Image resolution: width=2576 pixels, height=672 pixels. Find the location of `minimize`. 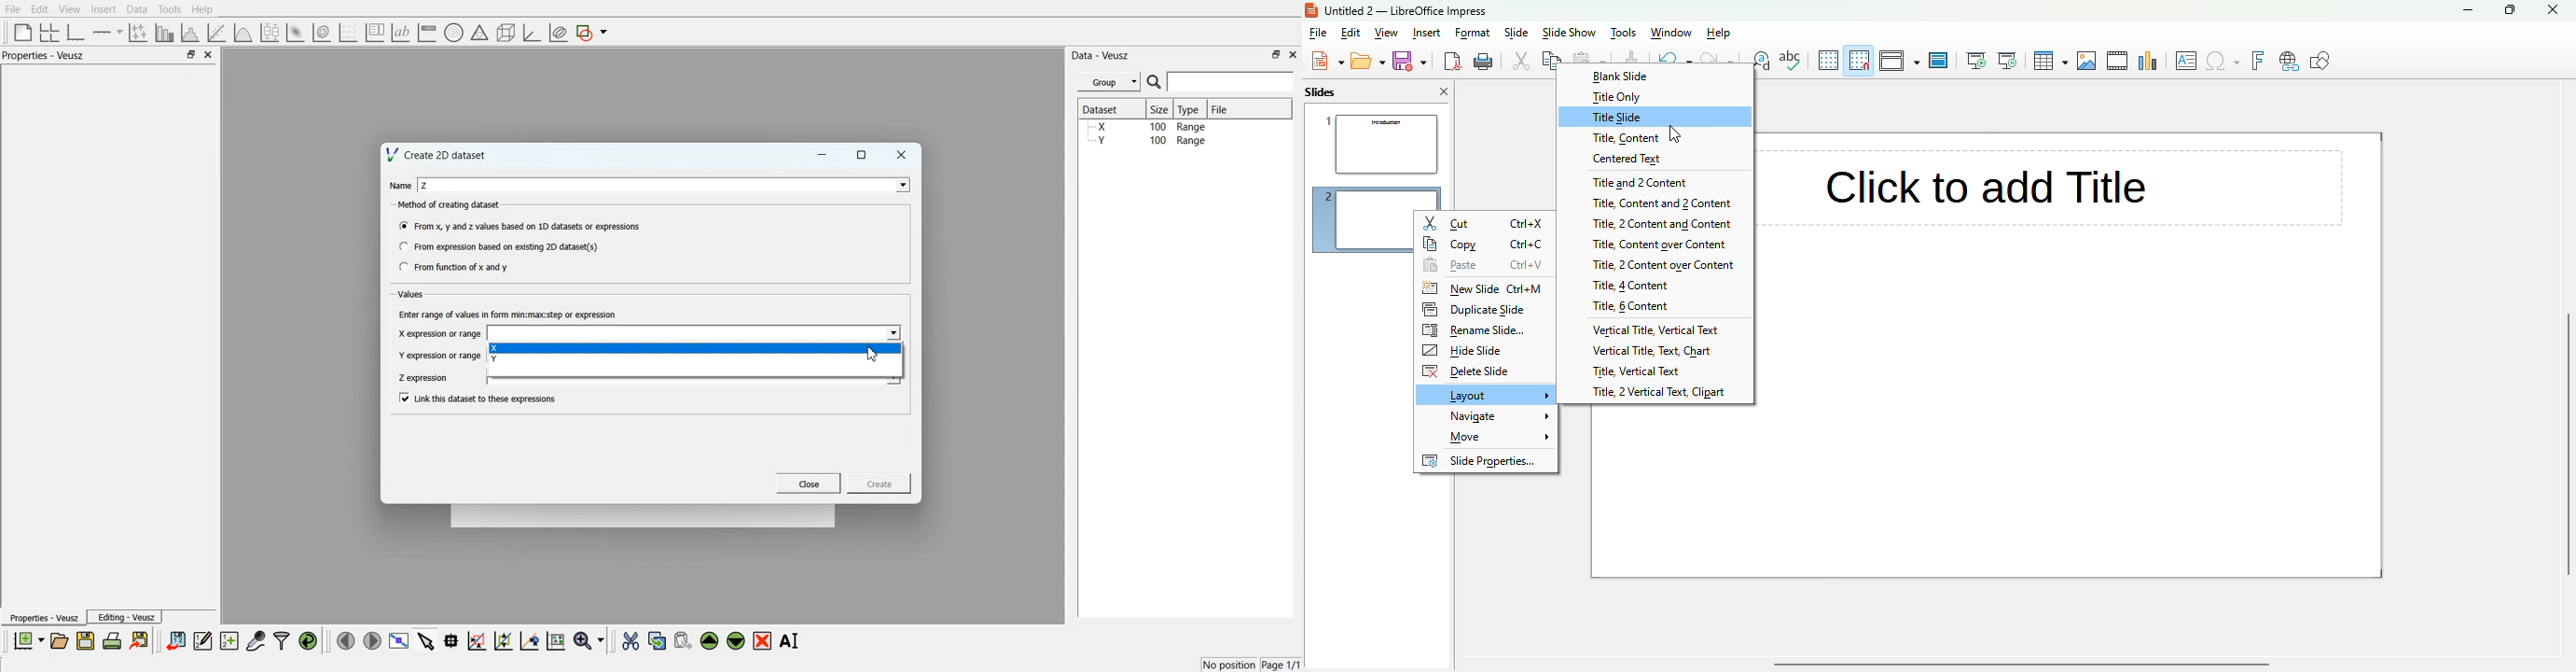

minimize is located at coordinates (2470, 9).